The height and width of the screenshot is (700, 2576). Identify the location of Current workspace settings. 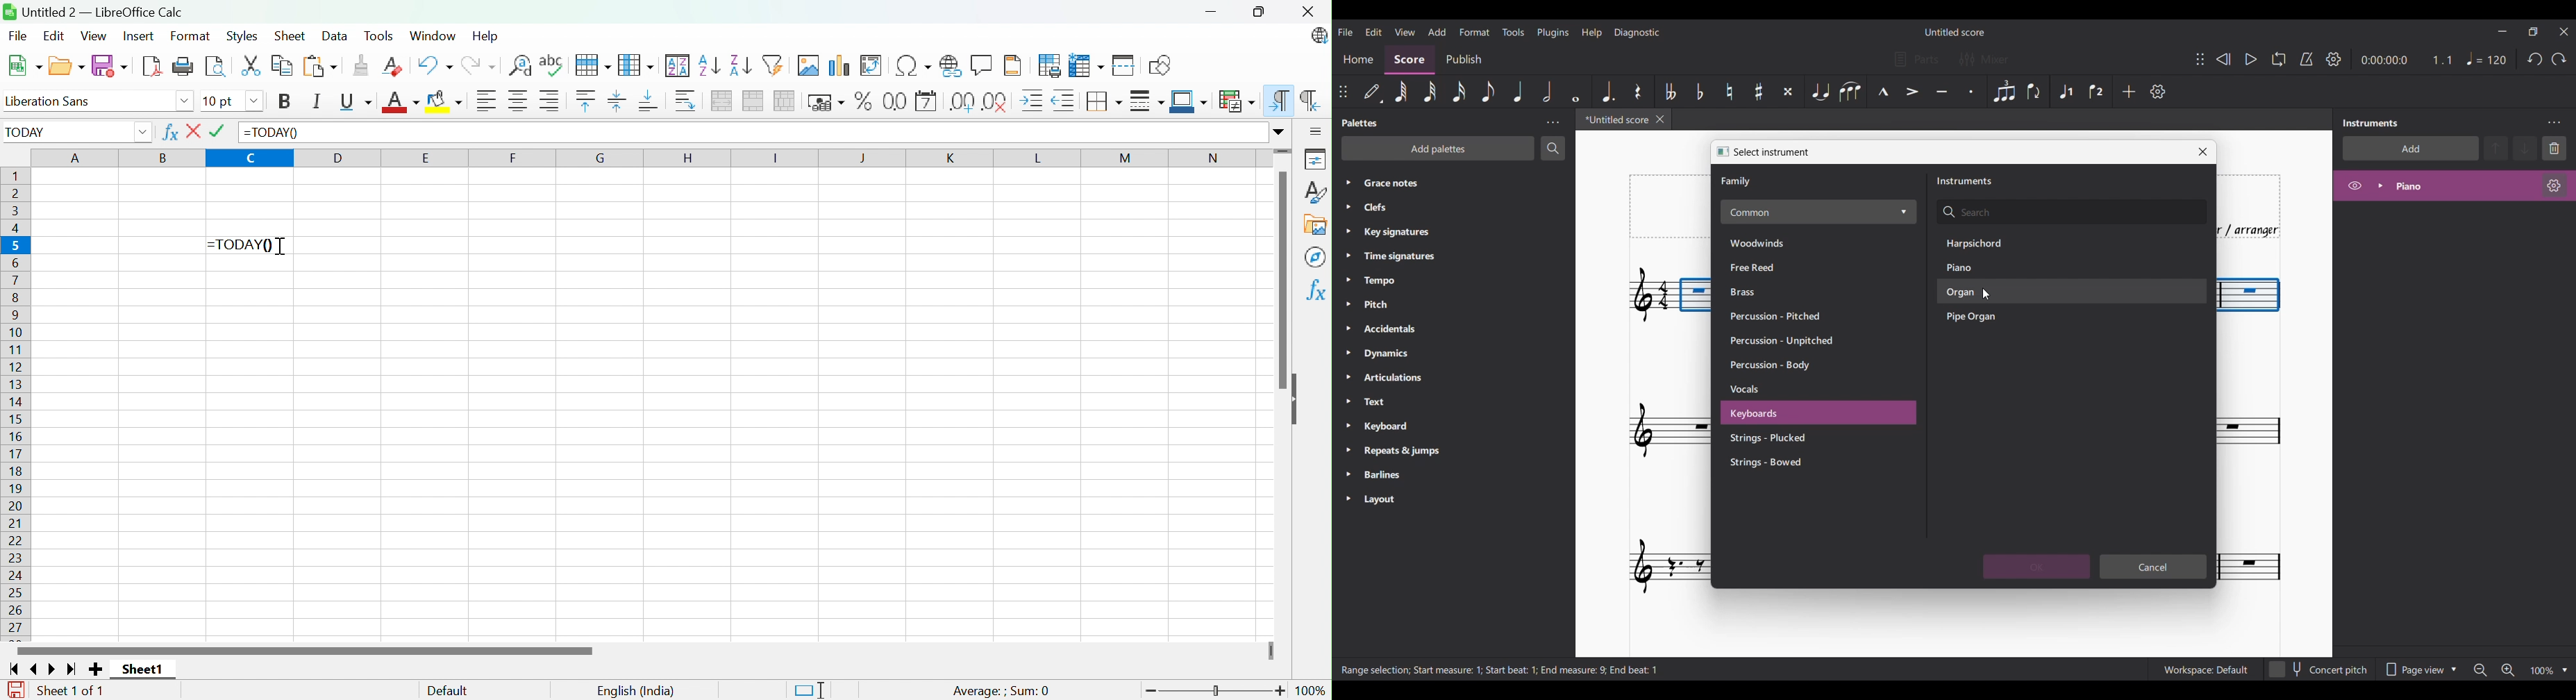
(2205, 669).